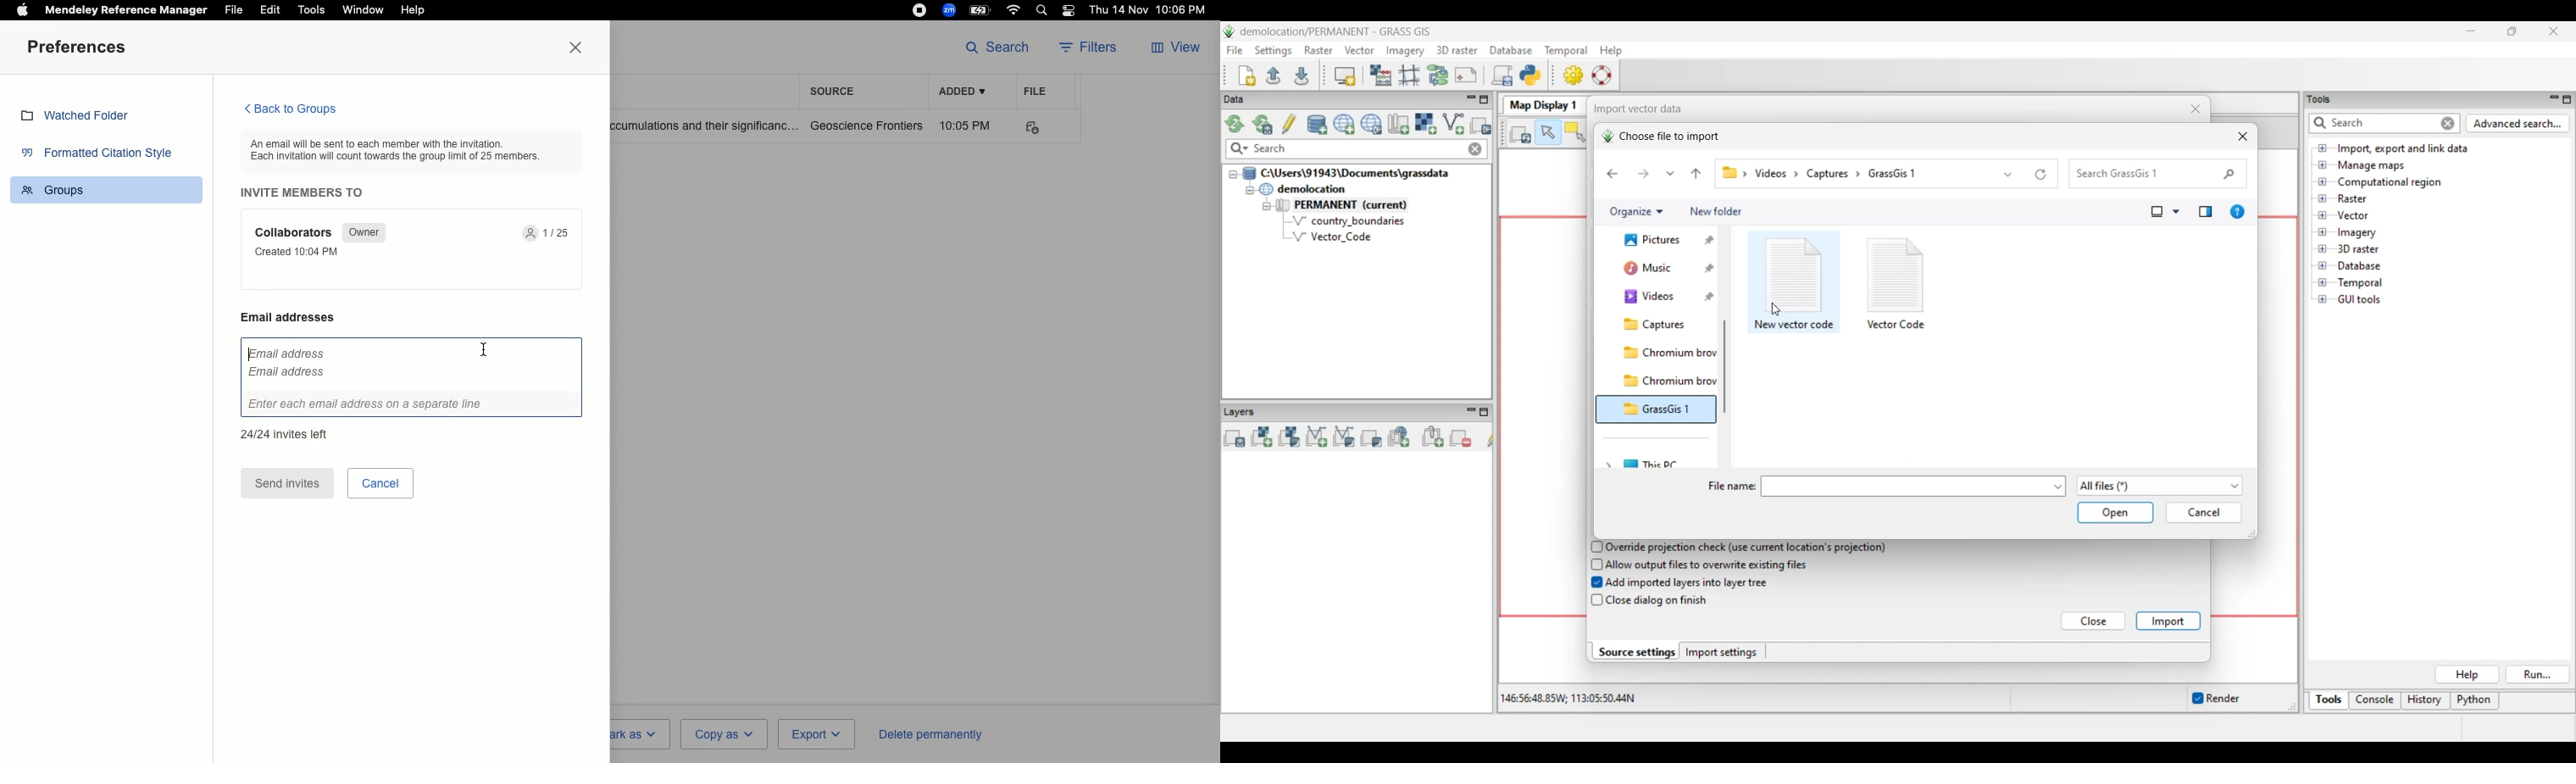 Image resolution: width=2576 pixels, height=784 pixels. I want to click on Charge, so click(982, 9).